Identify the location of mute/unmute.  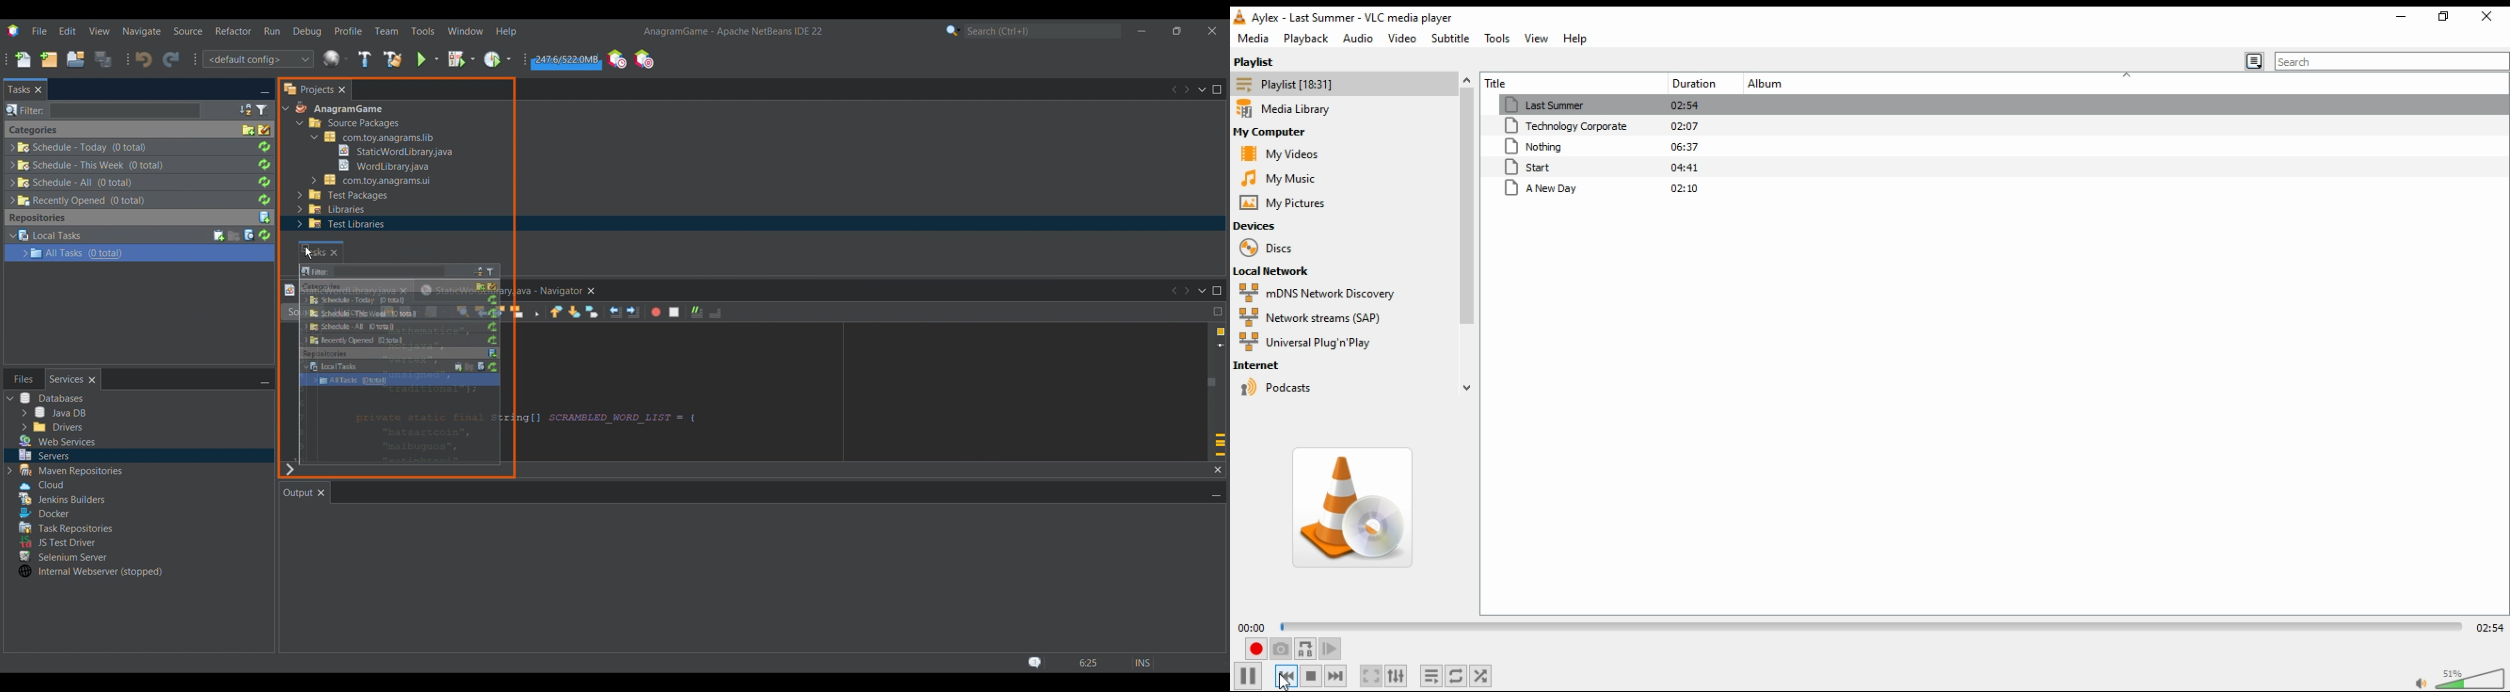
(2418, 682).